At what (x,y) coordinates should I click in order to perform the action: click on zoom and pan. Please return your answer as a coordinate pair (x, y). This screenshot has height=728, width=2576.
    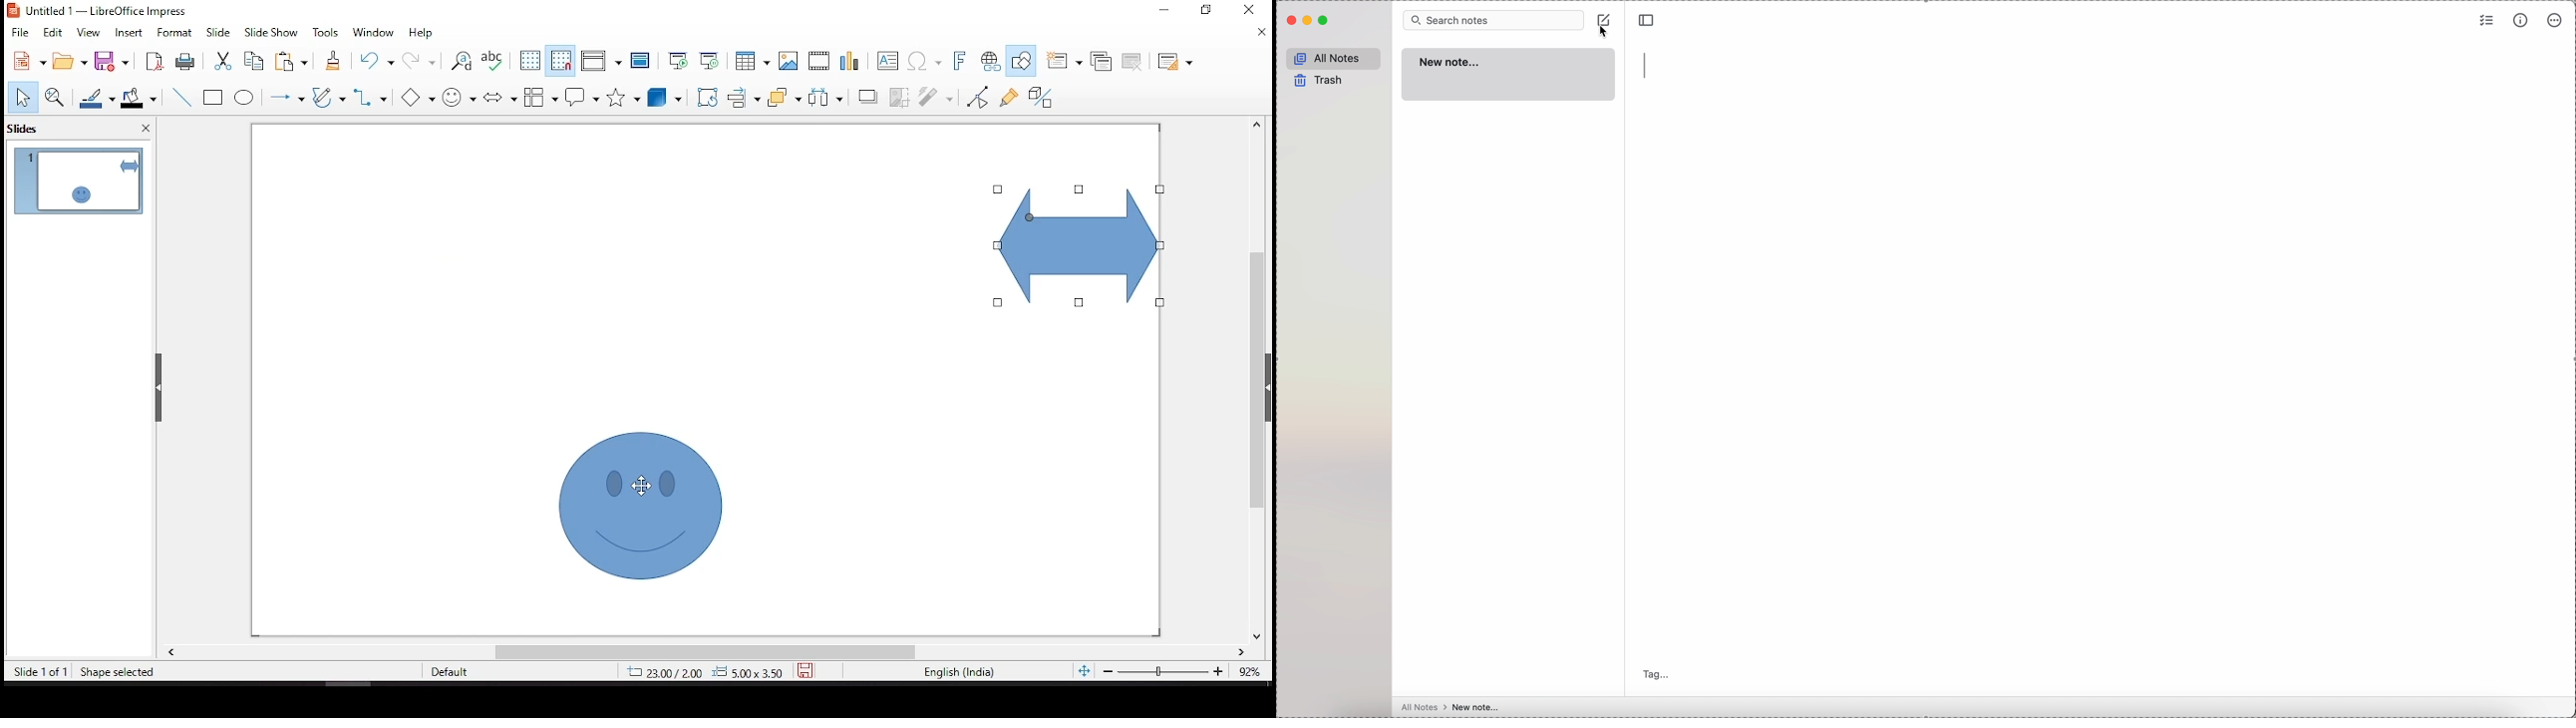
    Looking at the image, I should click on (53, 95).